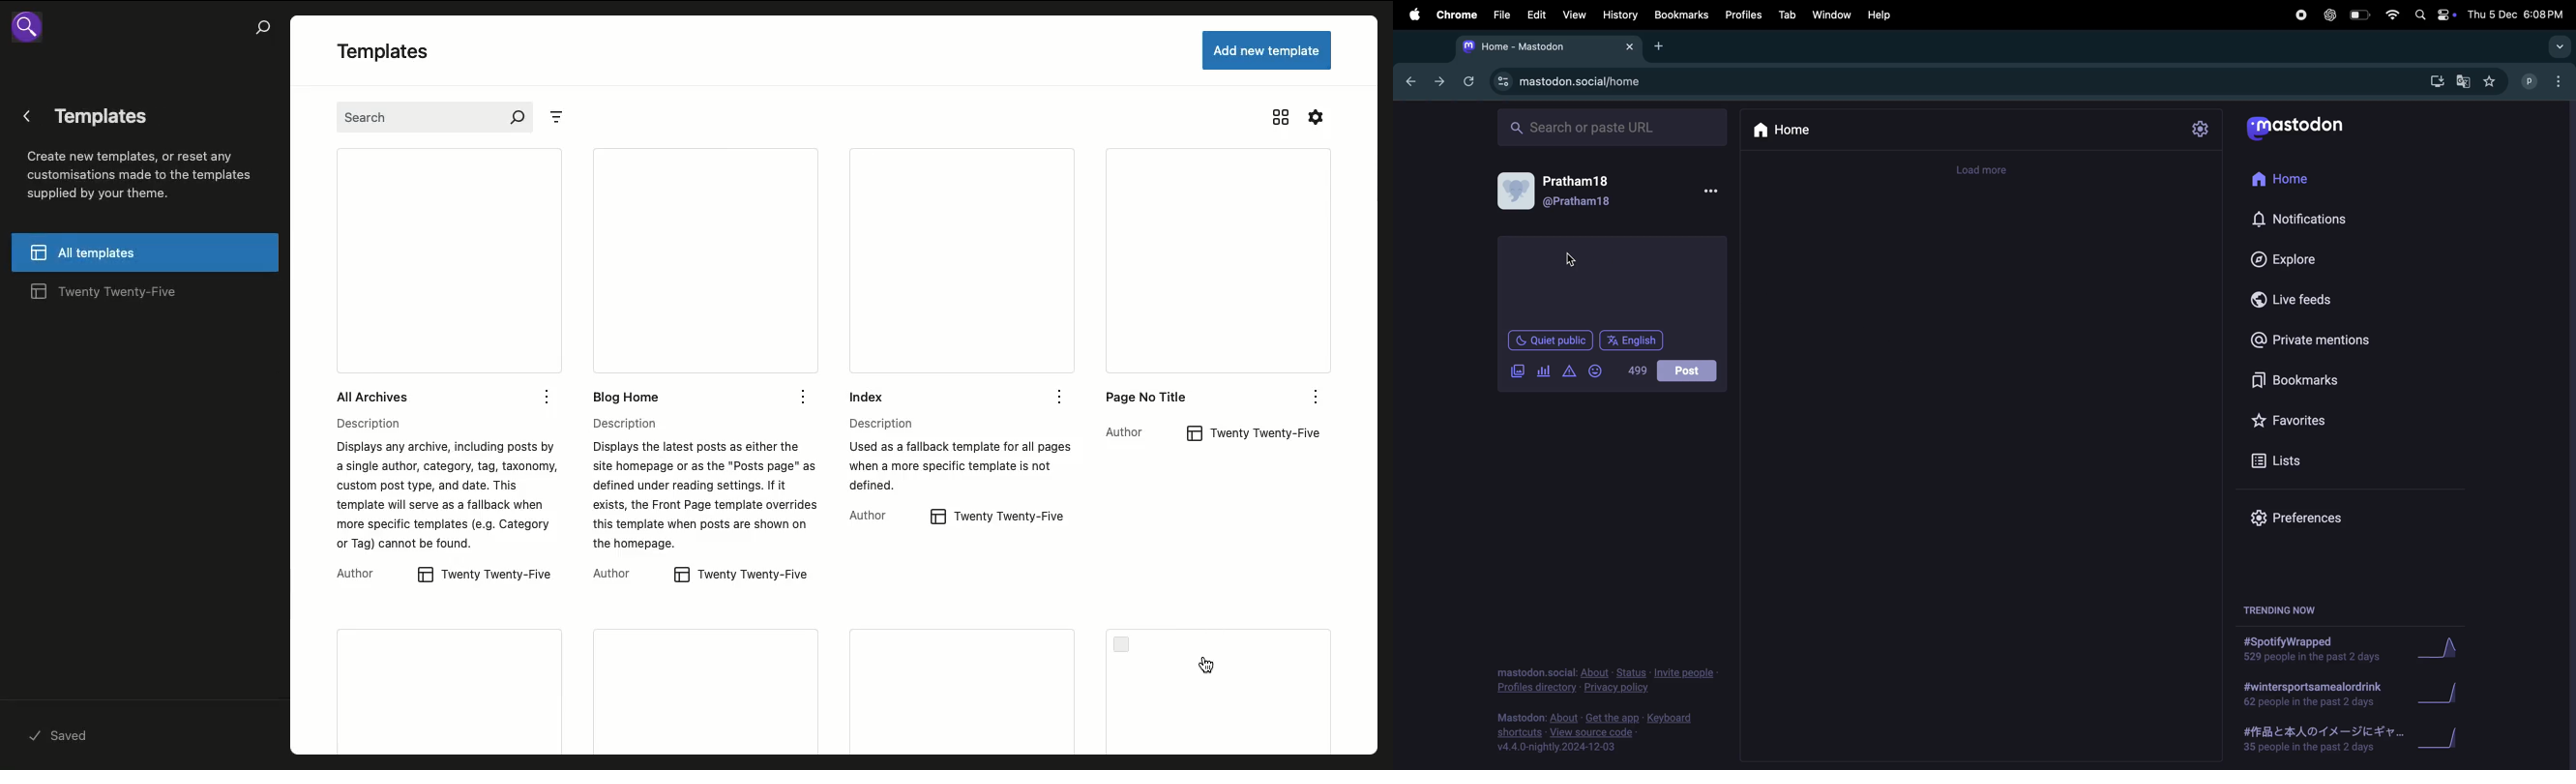  I want to click on poll, so click(1544, 373).